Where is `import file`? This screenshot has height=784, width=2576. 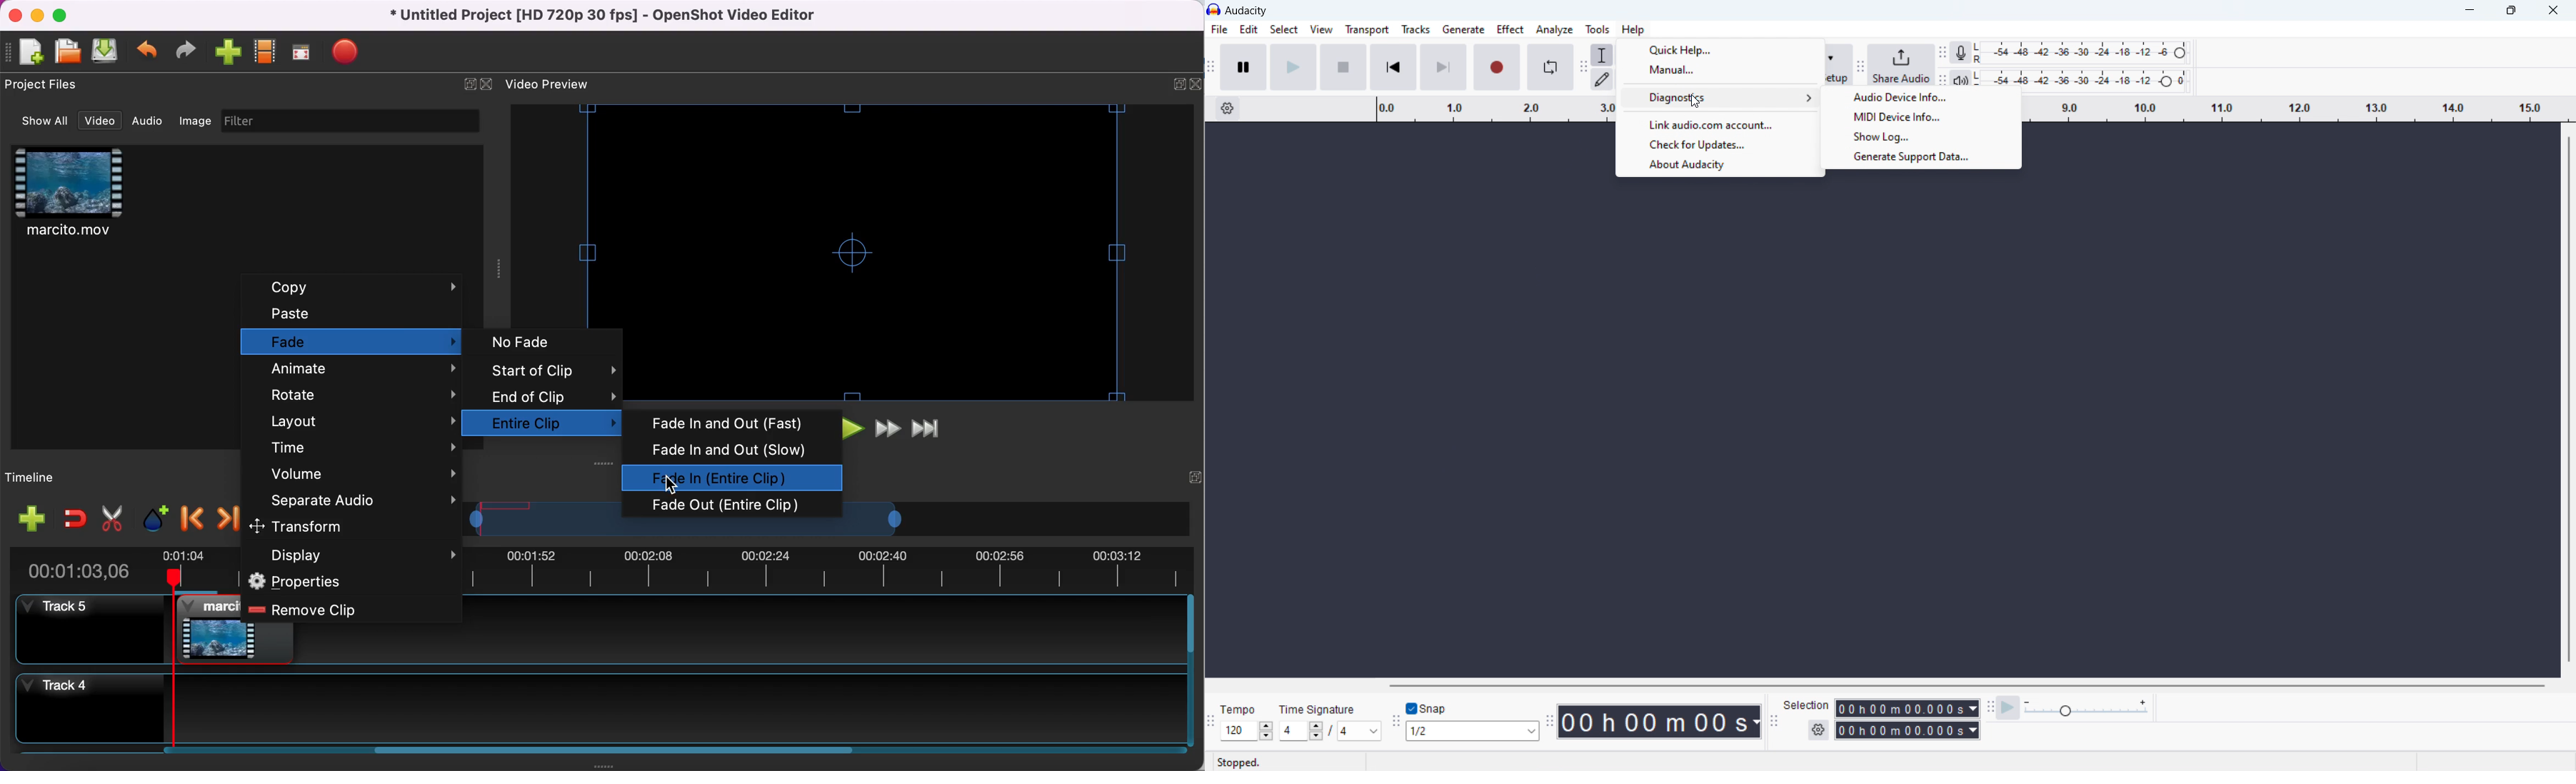
import file is located at coordinates (227, 52).